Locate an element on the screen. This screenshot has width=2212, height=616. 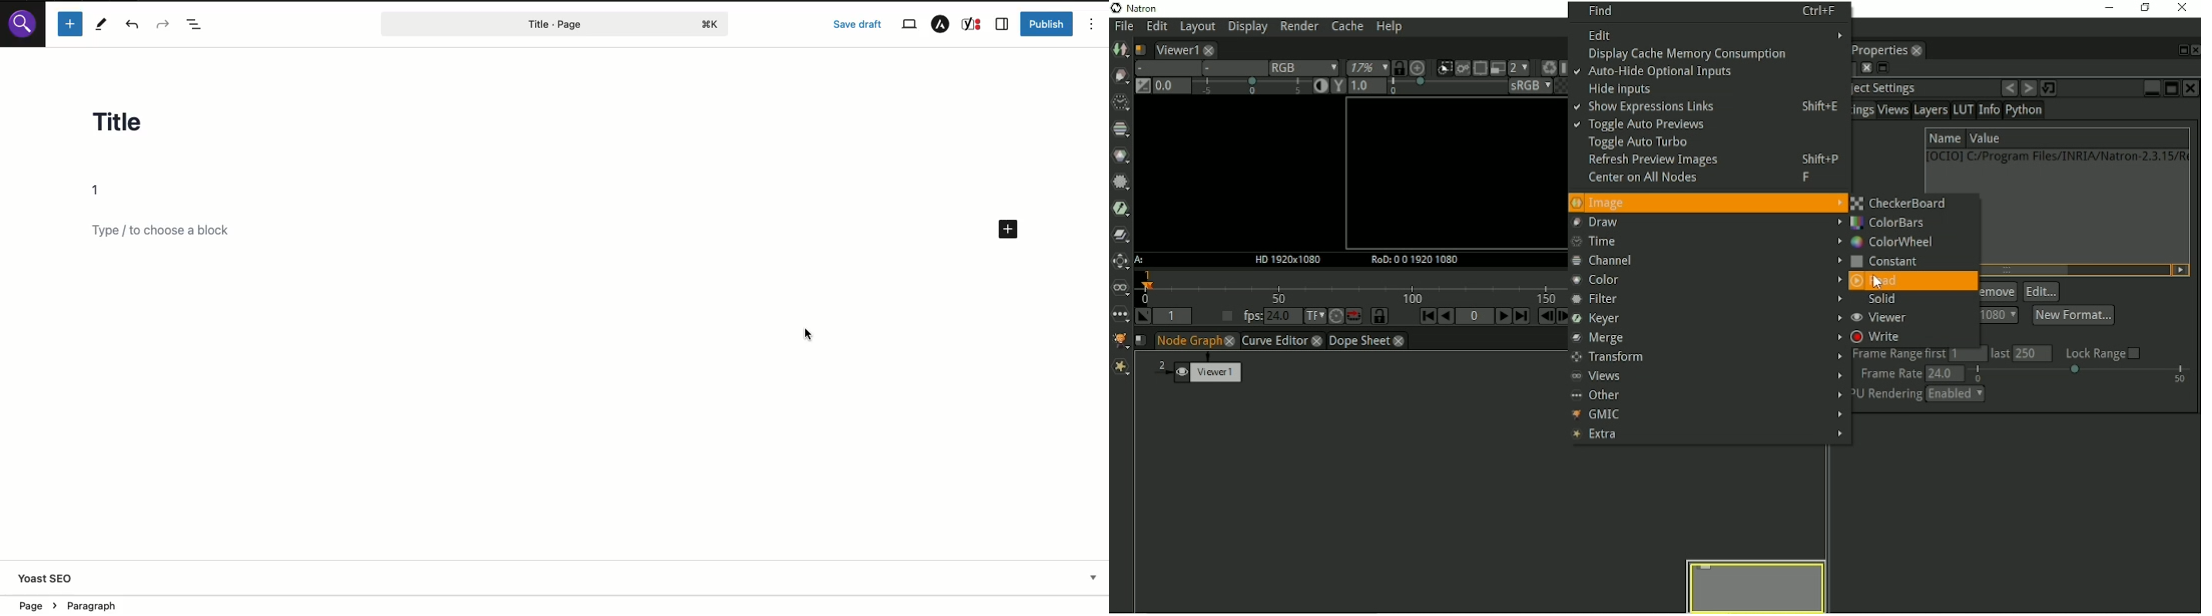
Play backward is located at coordinates (1444, 316).